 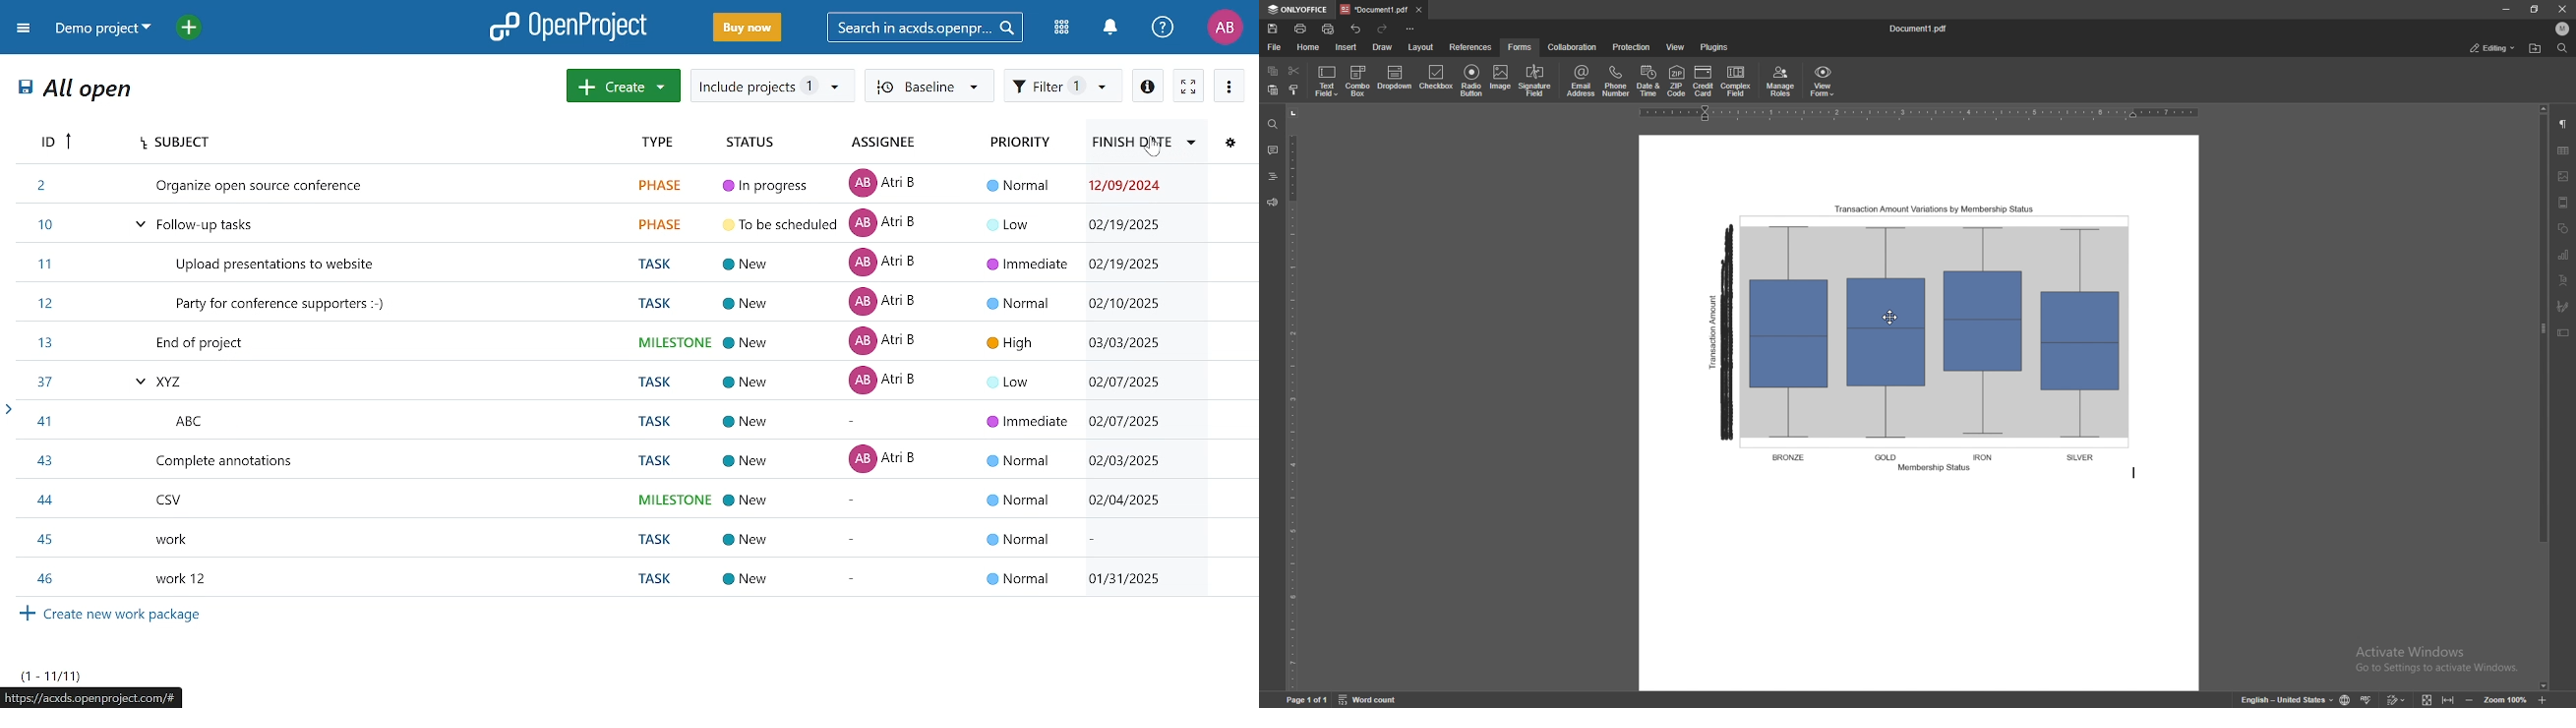 What do you see at coordinates (1330, 29) in the screenshot?
I see `quick print` at bounding box center [1330, 29].